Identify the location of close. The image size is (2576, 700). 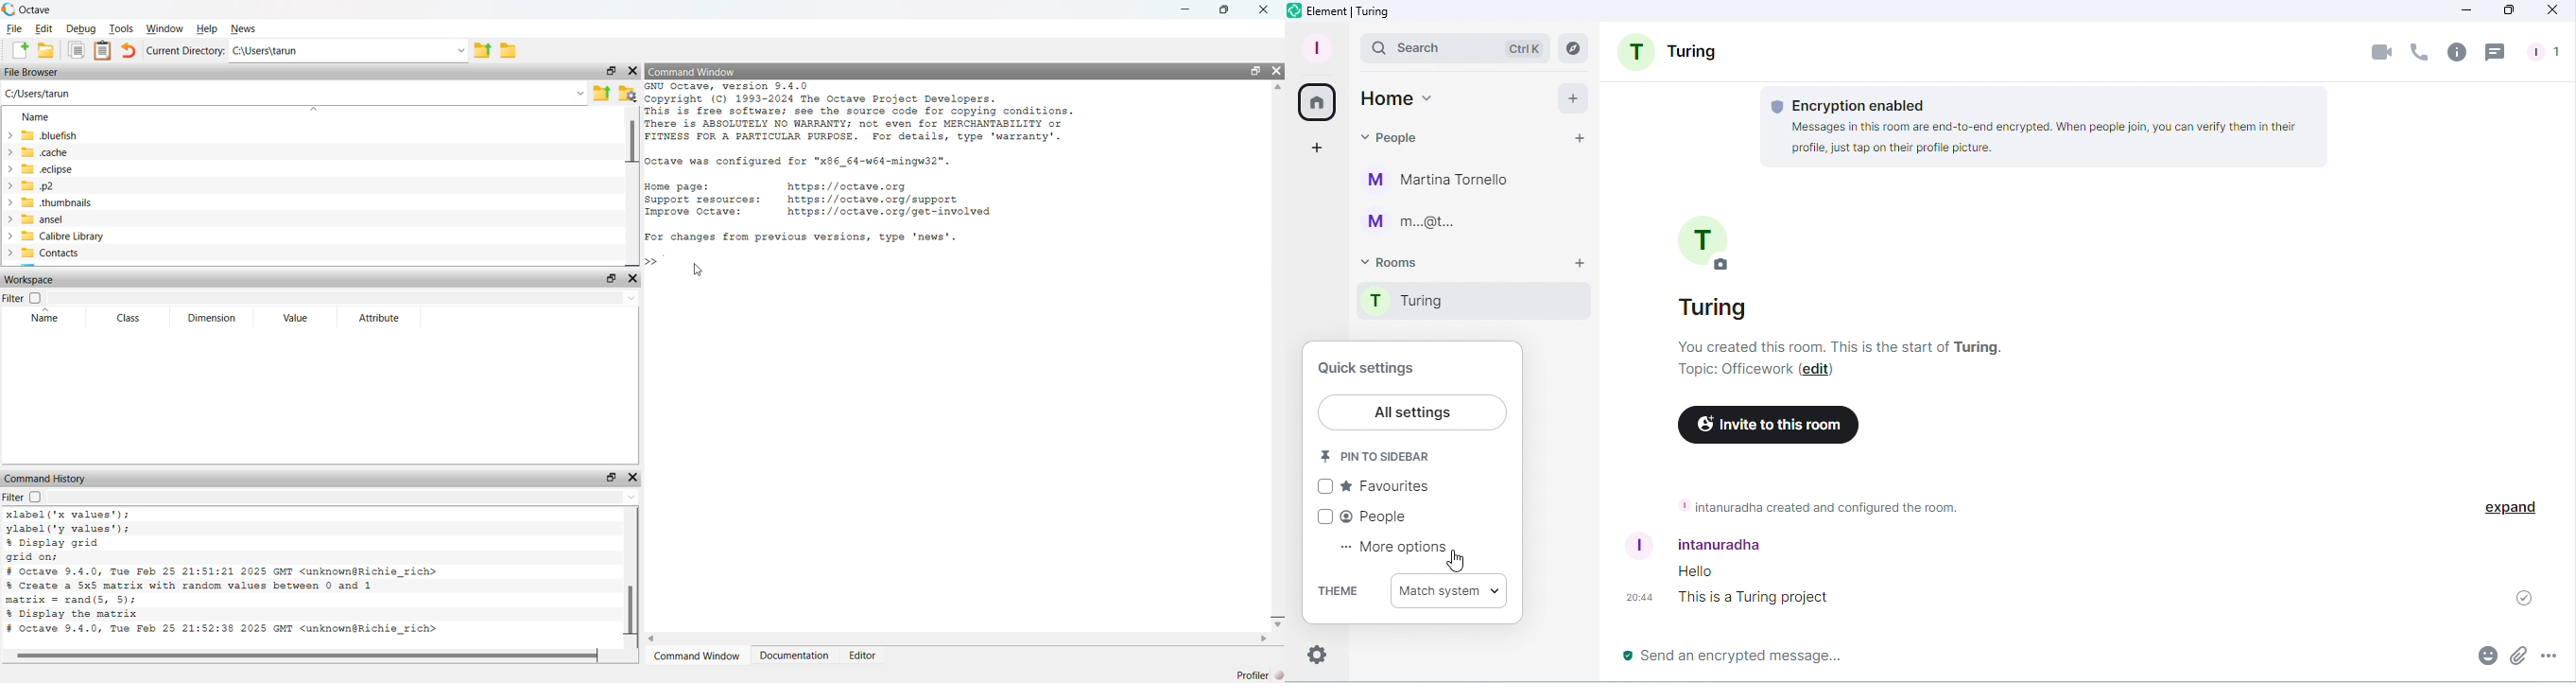
(636, 478).